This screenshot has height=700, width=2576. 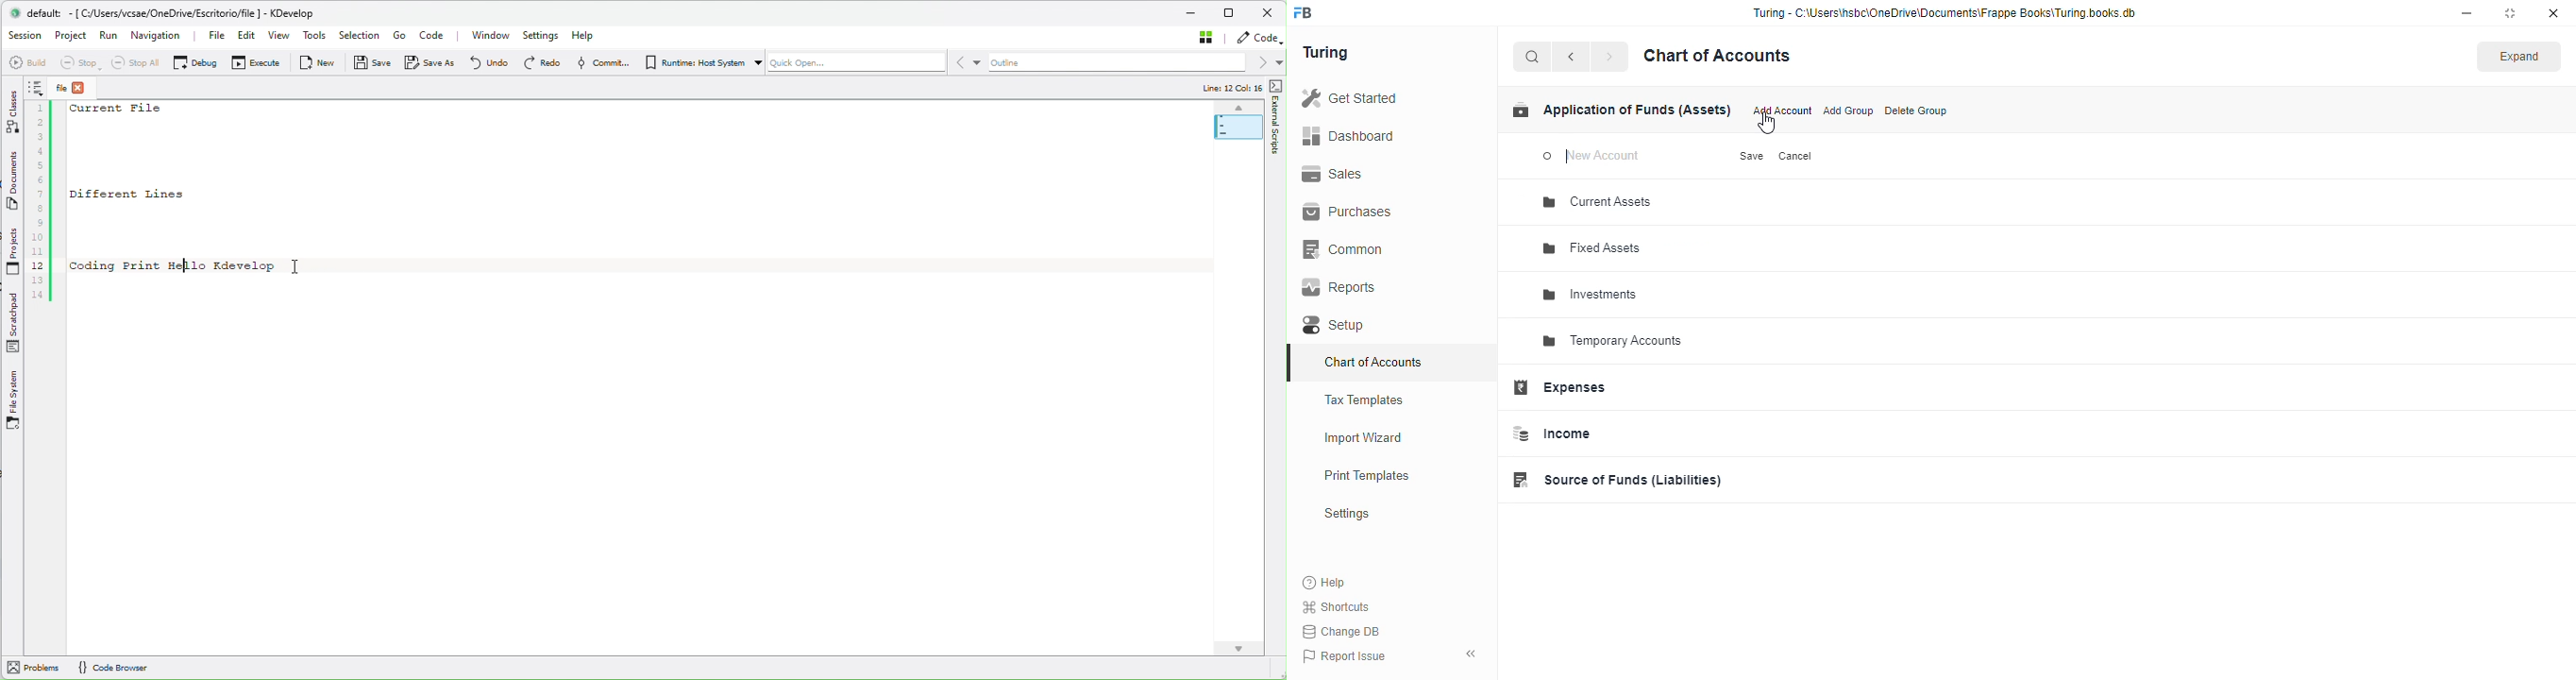 I want to click on close, so click(x=2553, y=13).